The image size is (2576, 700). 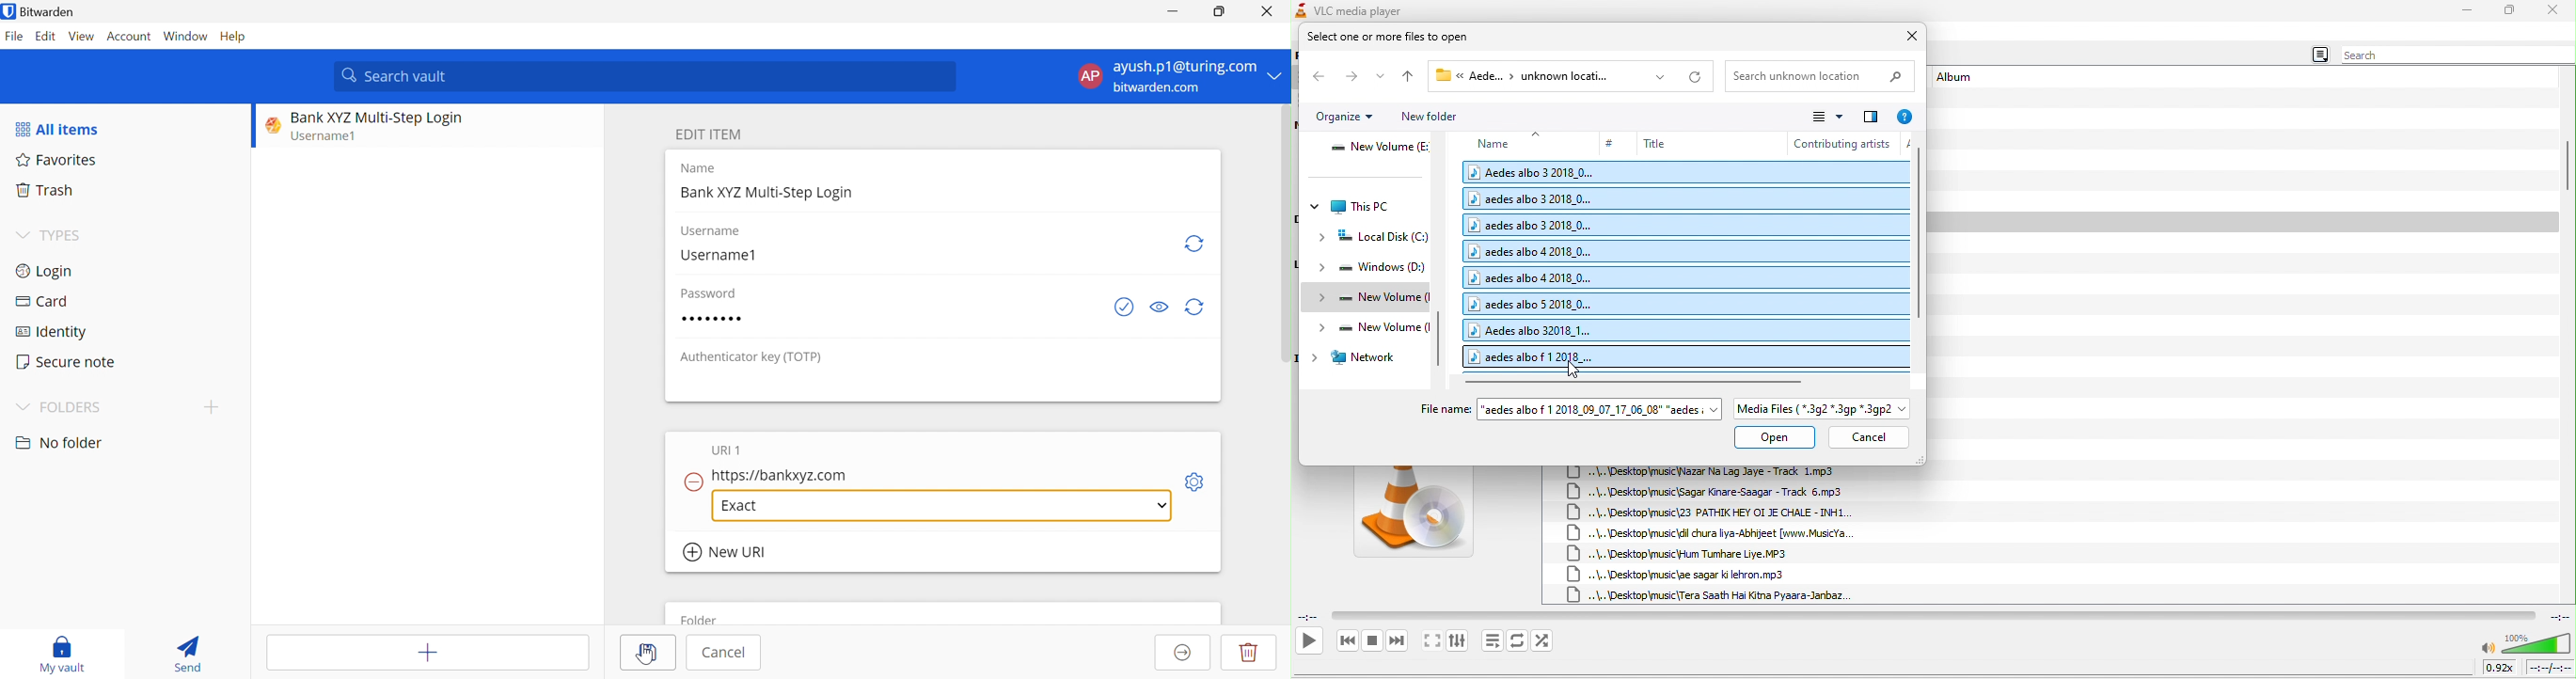 I want to click on back, so click(x=1319, y=77).